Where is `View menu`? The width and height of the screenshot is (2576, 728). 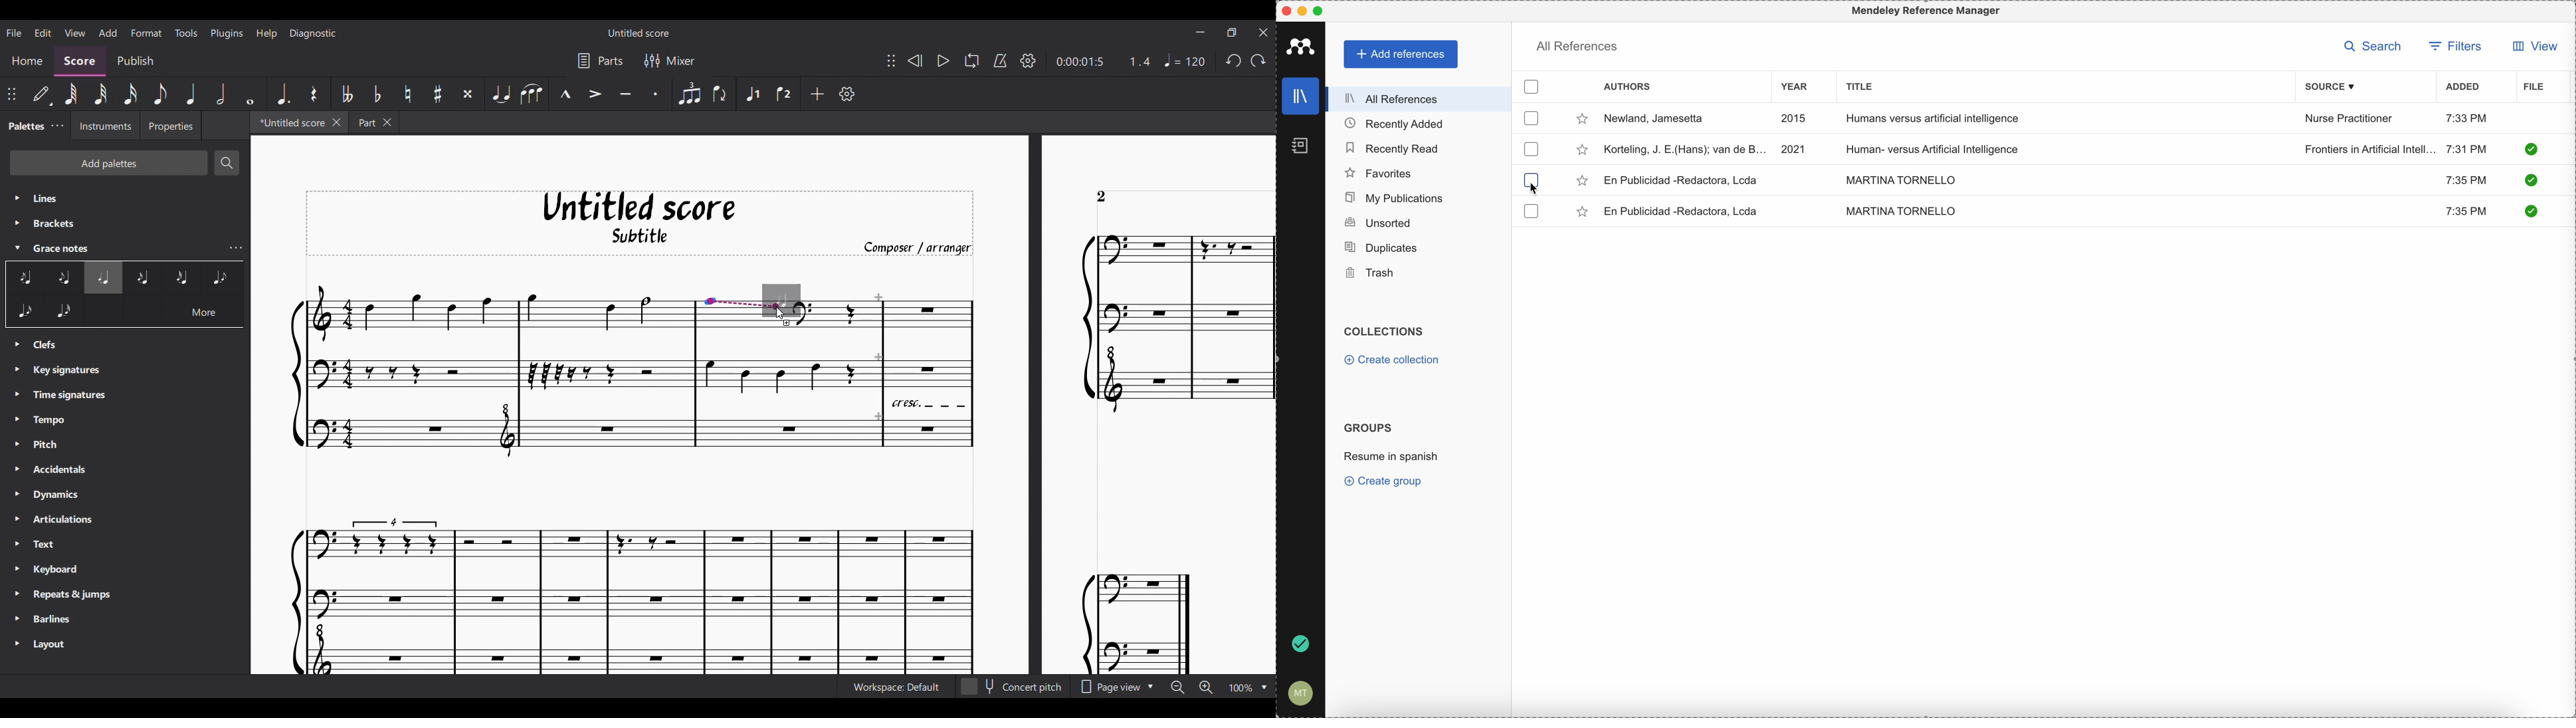 View menu is located at coordinates (74, 33).